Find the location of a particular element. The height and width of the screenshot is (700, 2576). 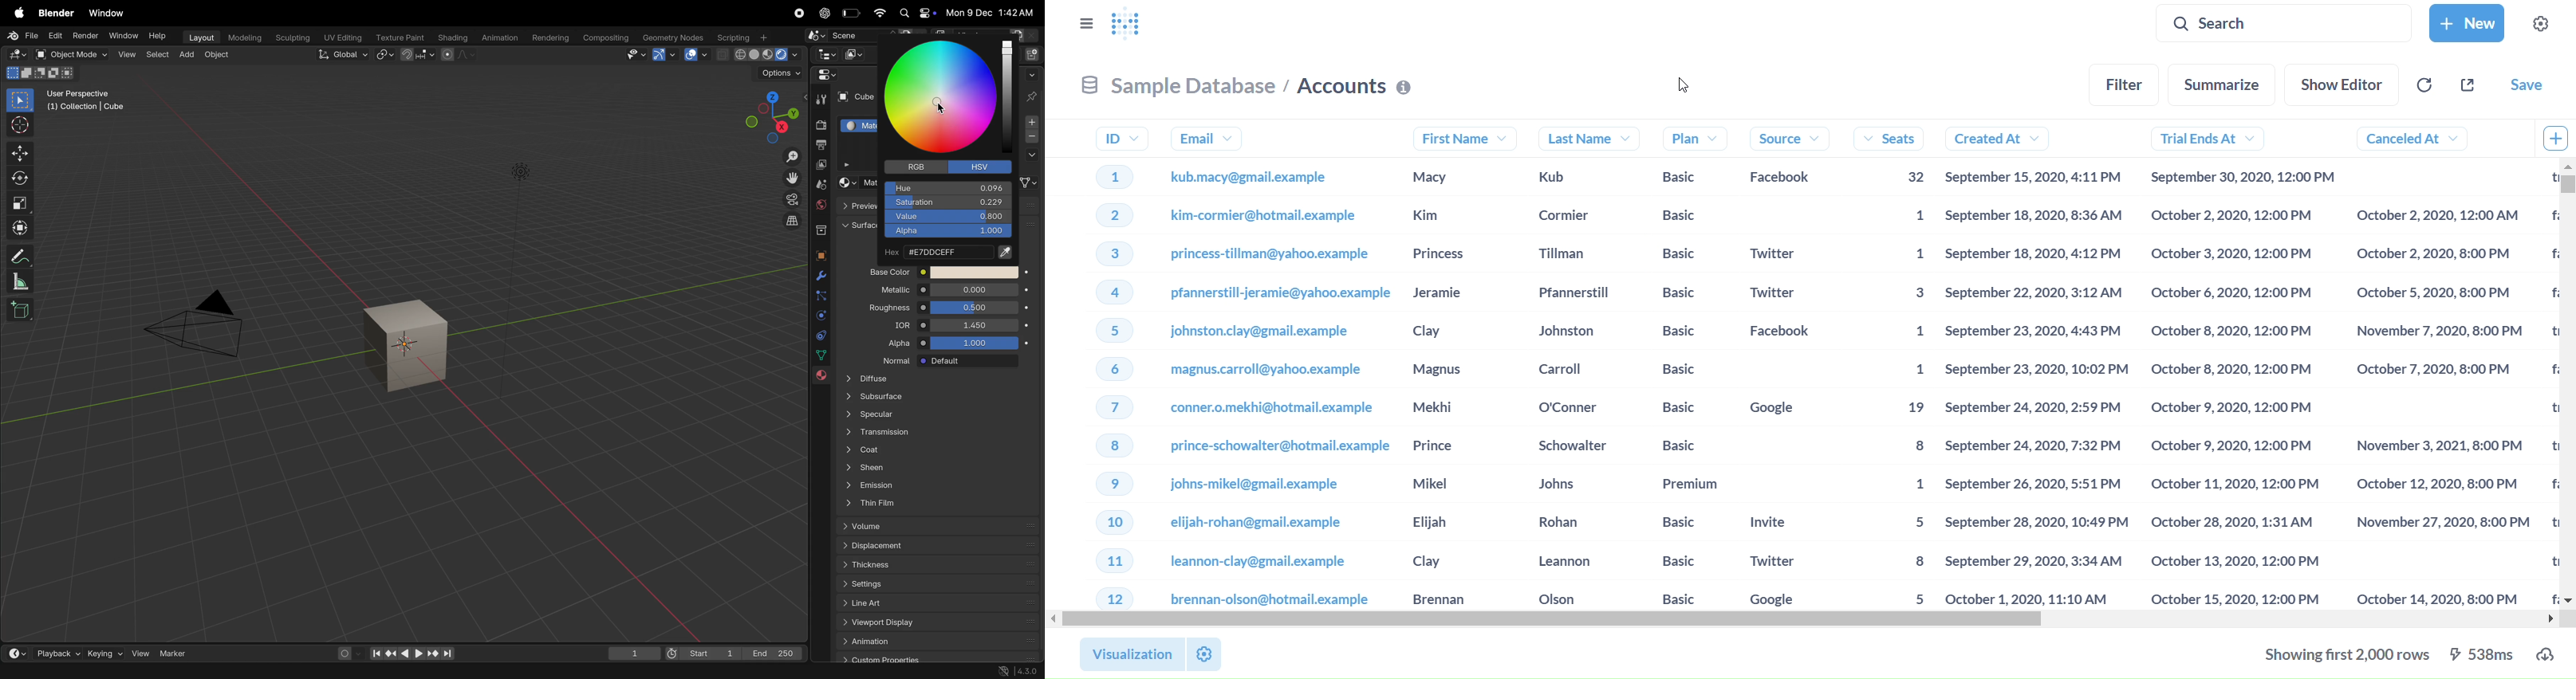

context menu is located at coordinates (188, 671).